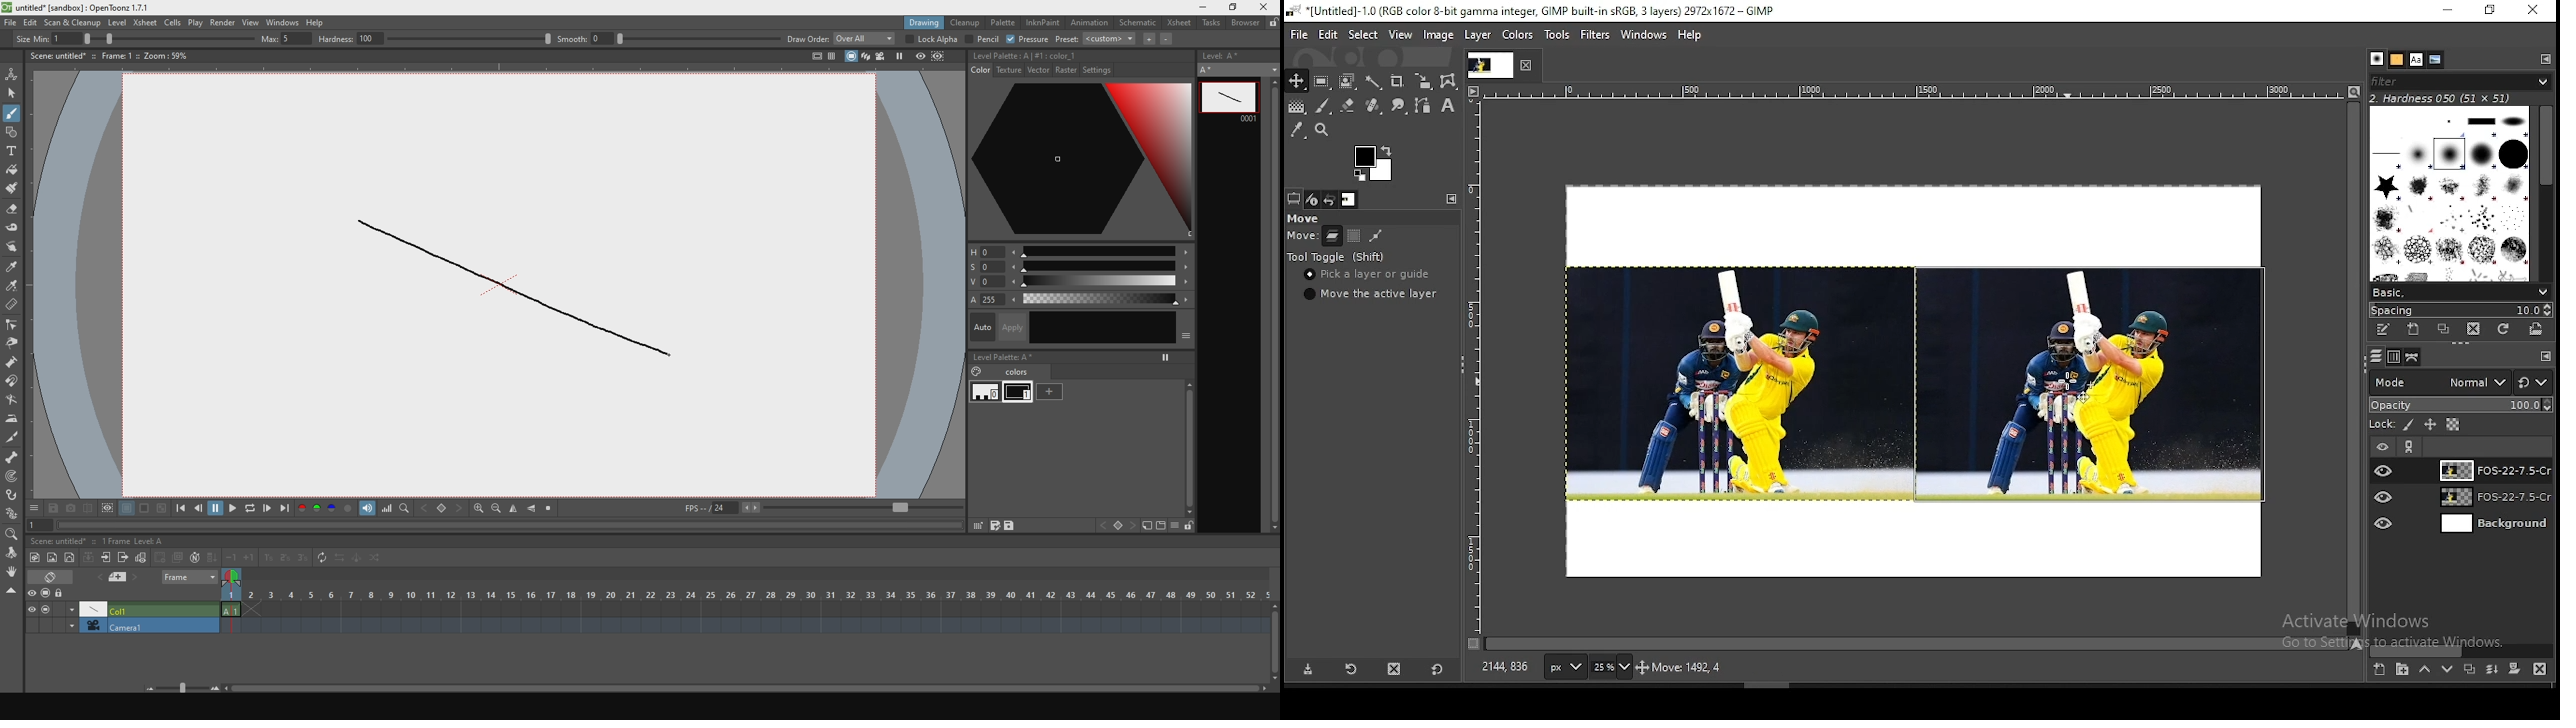 Image resolution: width=2576 pixels, height=728 pixels. I want to click on A, so click(1238, 70).